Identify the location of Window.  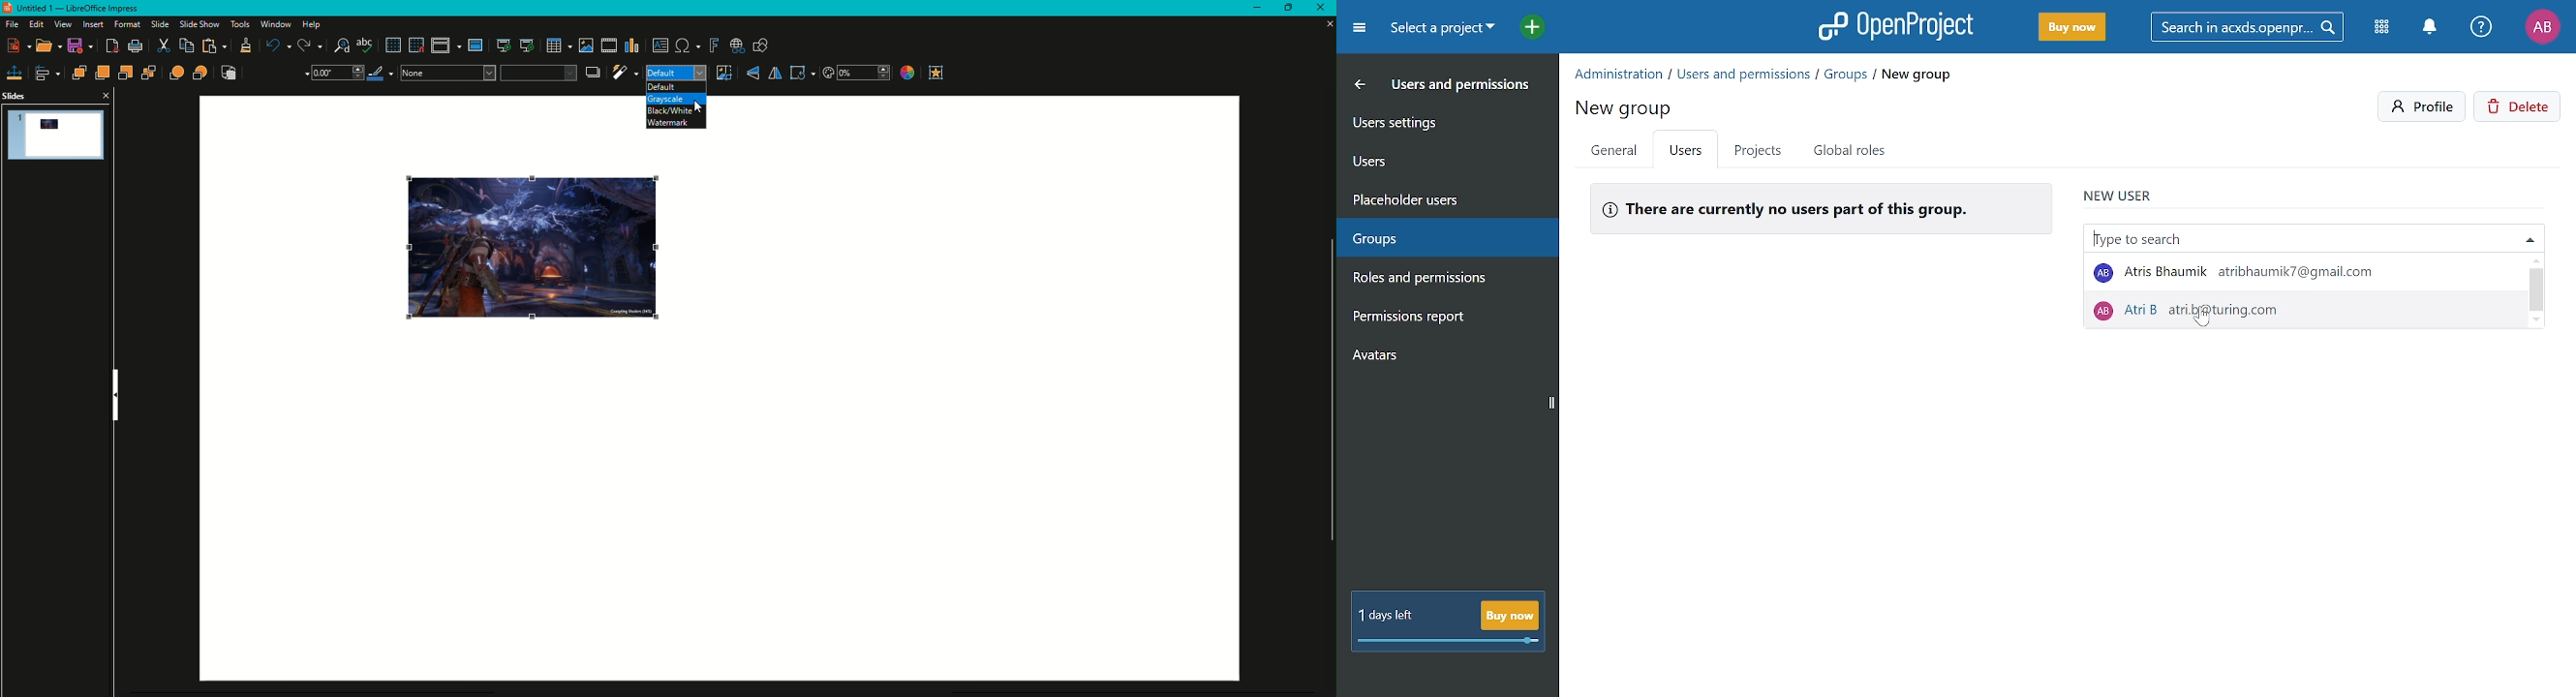
(274, 24).